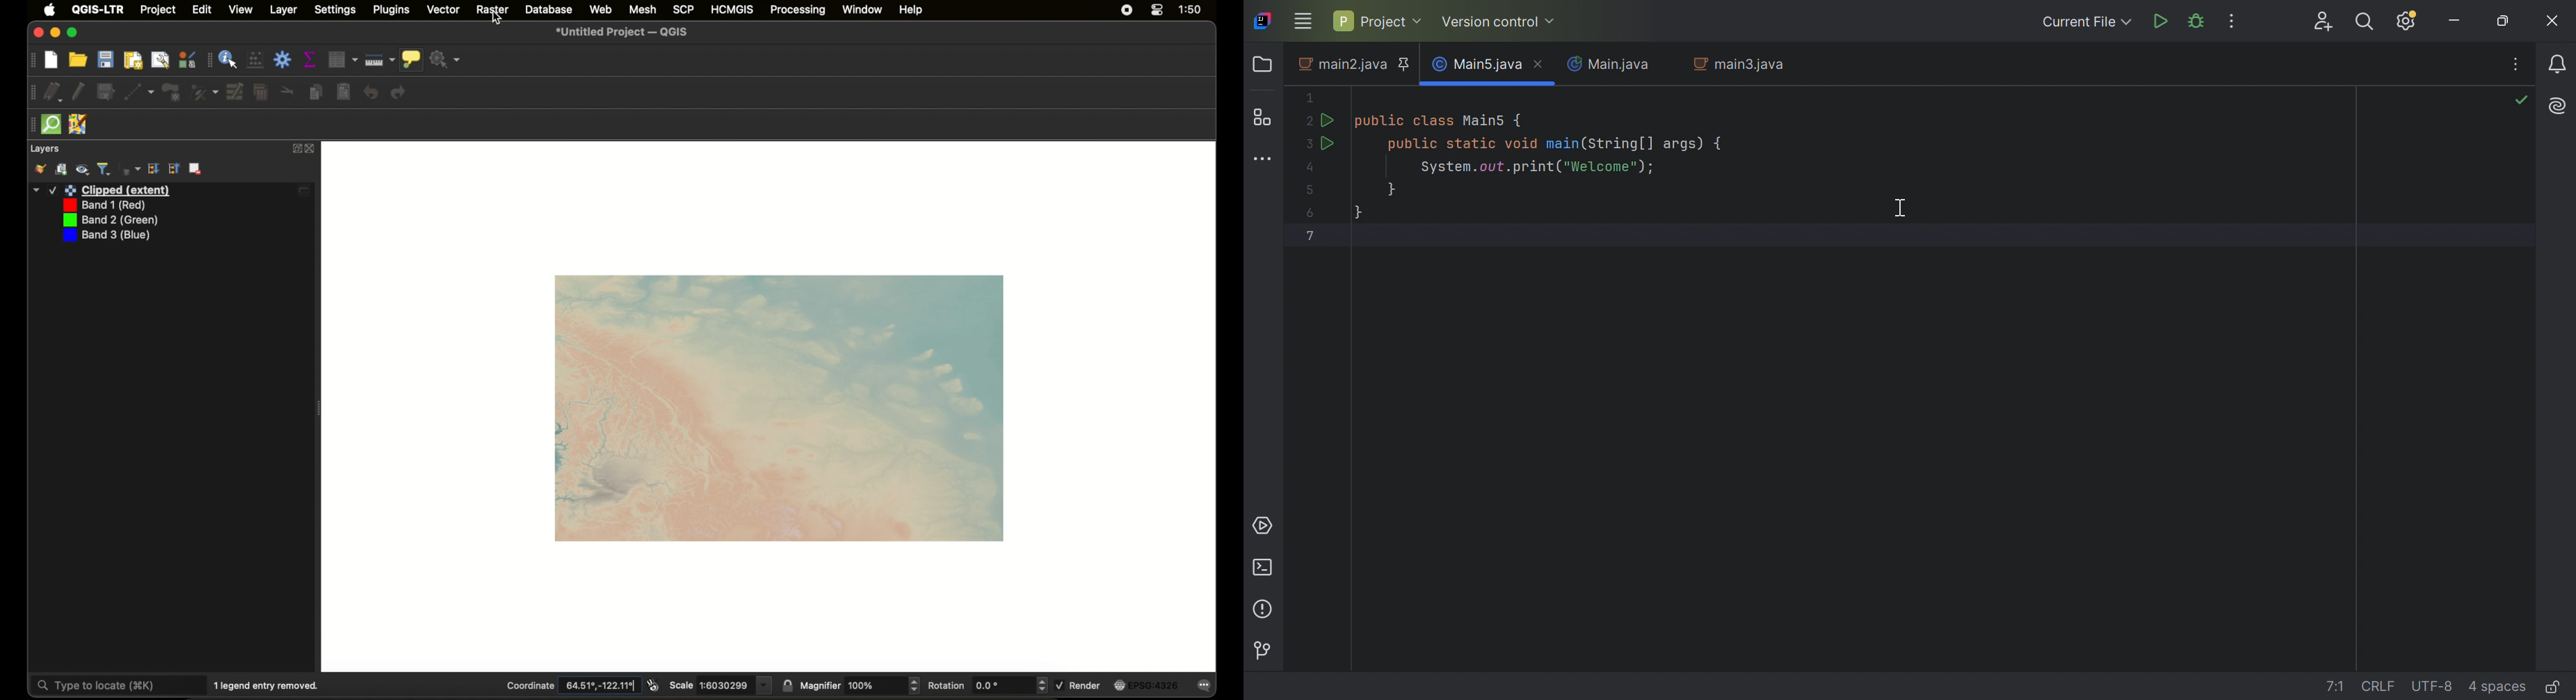  What do you see at coordinates (288, 89) in the screenshot?
I see `cut` at bounding box center [288, 89].